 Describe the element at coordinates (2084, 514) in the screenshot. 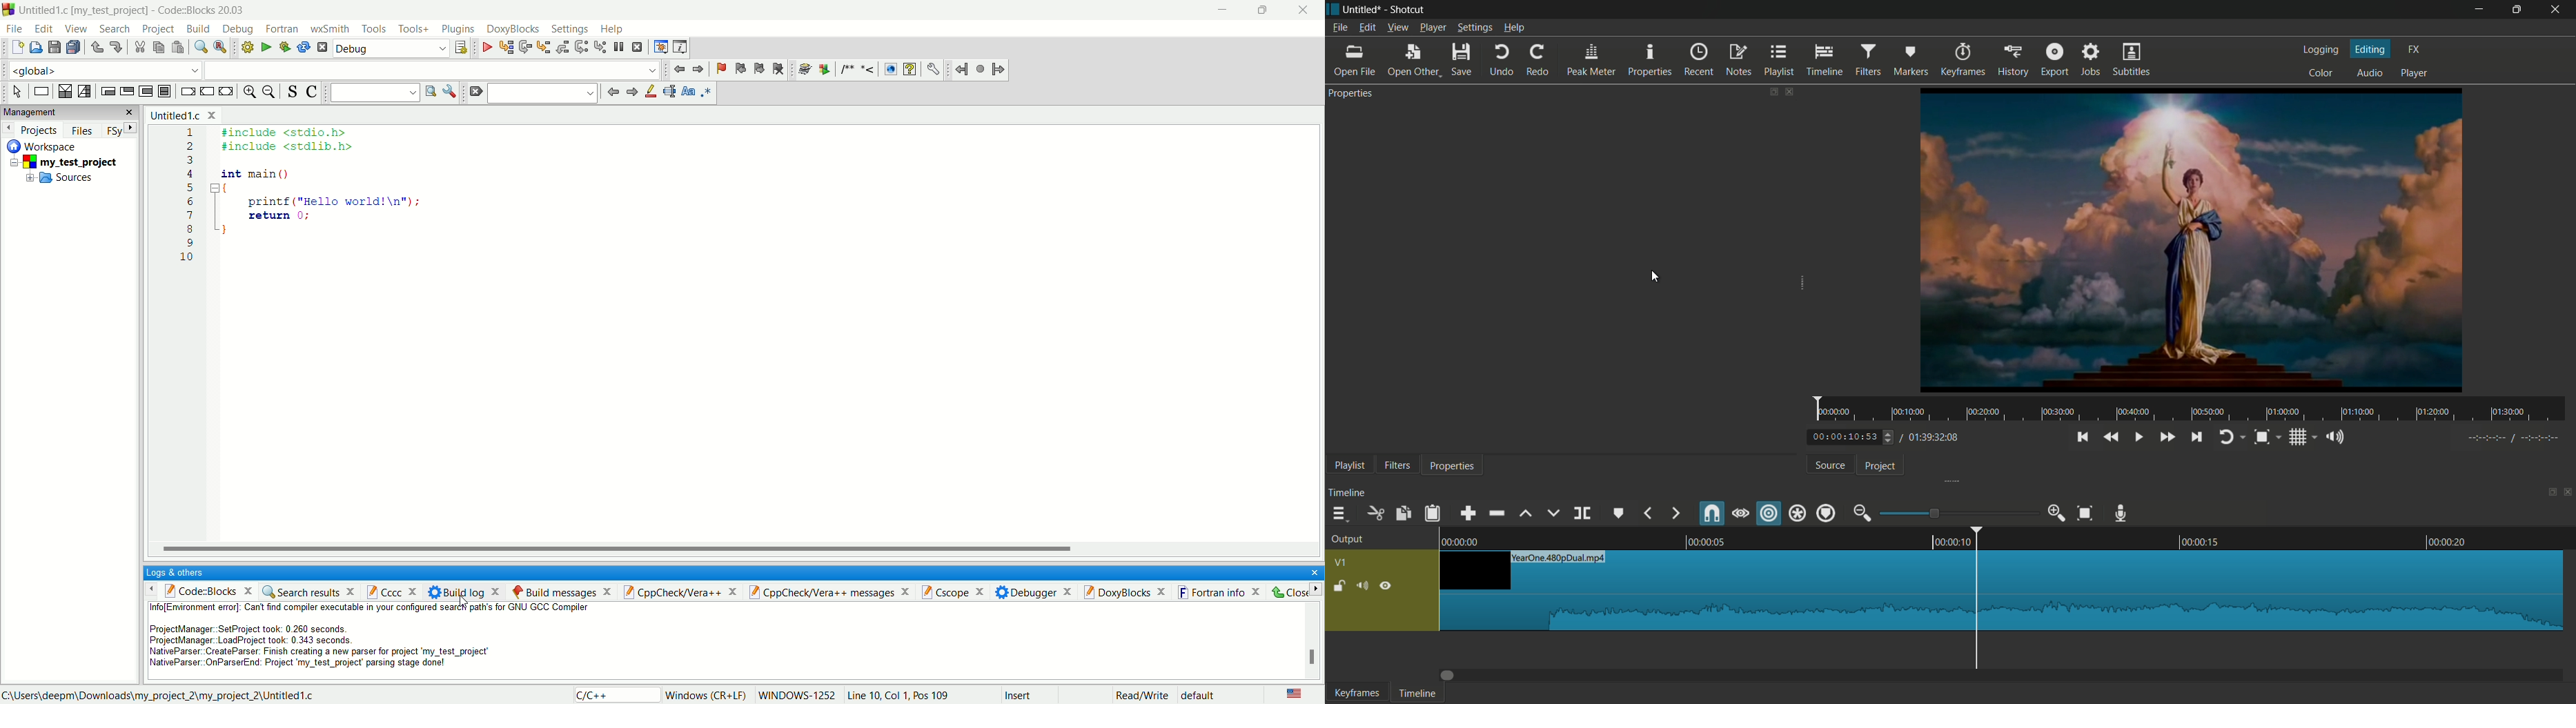

I see `zoom timeline to fit` at that location.